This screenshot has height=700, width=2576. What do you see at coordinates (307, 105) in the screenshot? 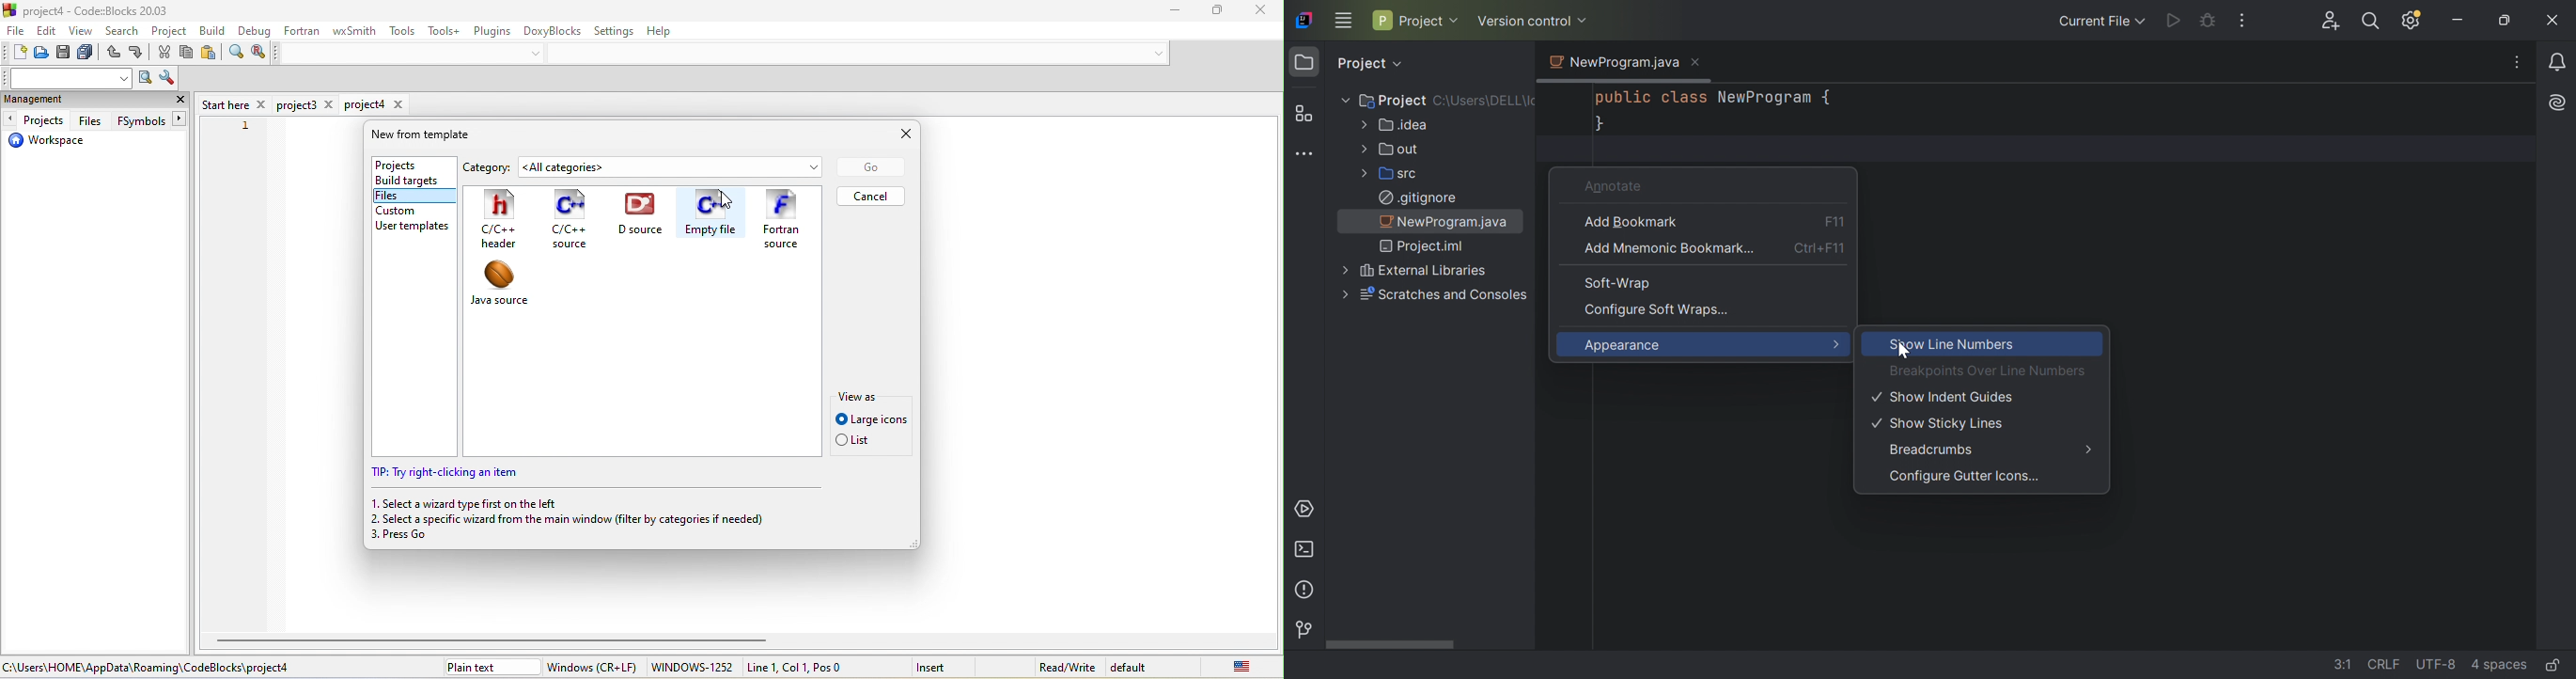
I see `project3` at bounding box center [307, 105].